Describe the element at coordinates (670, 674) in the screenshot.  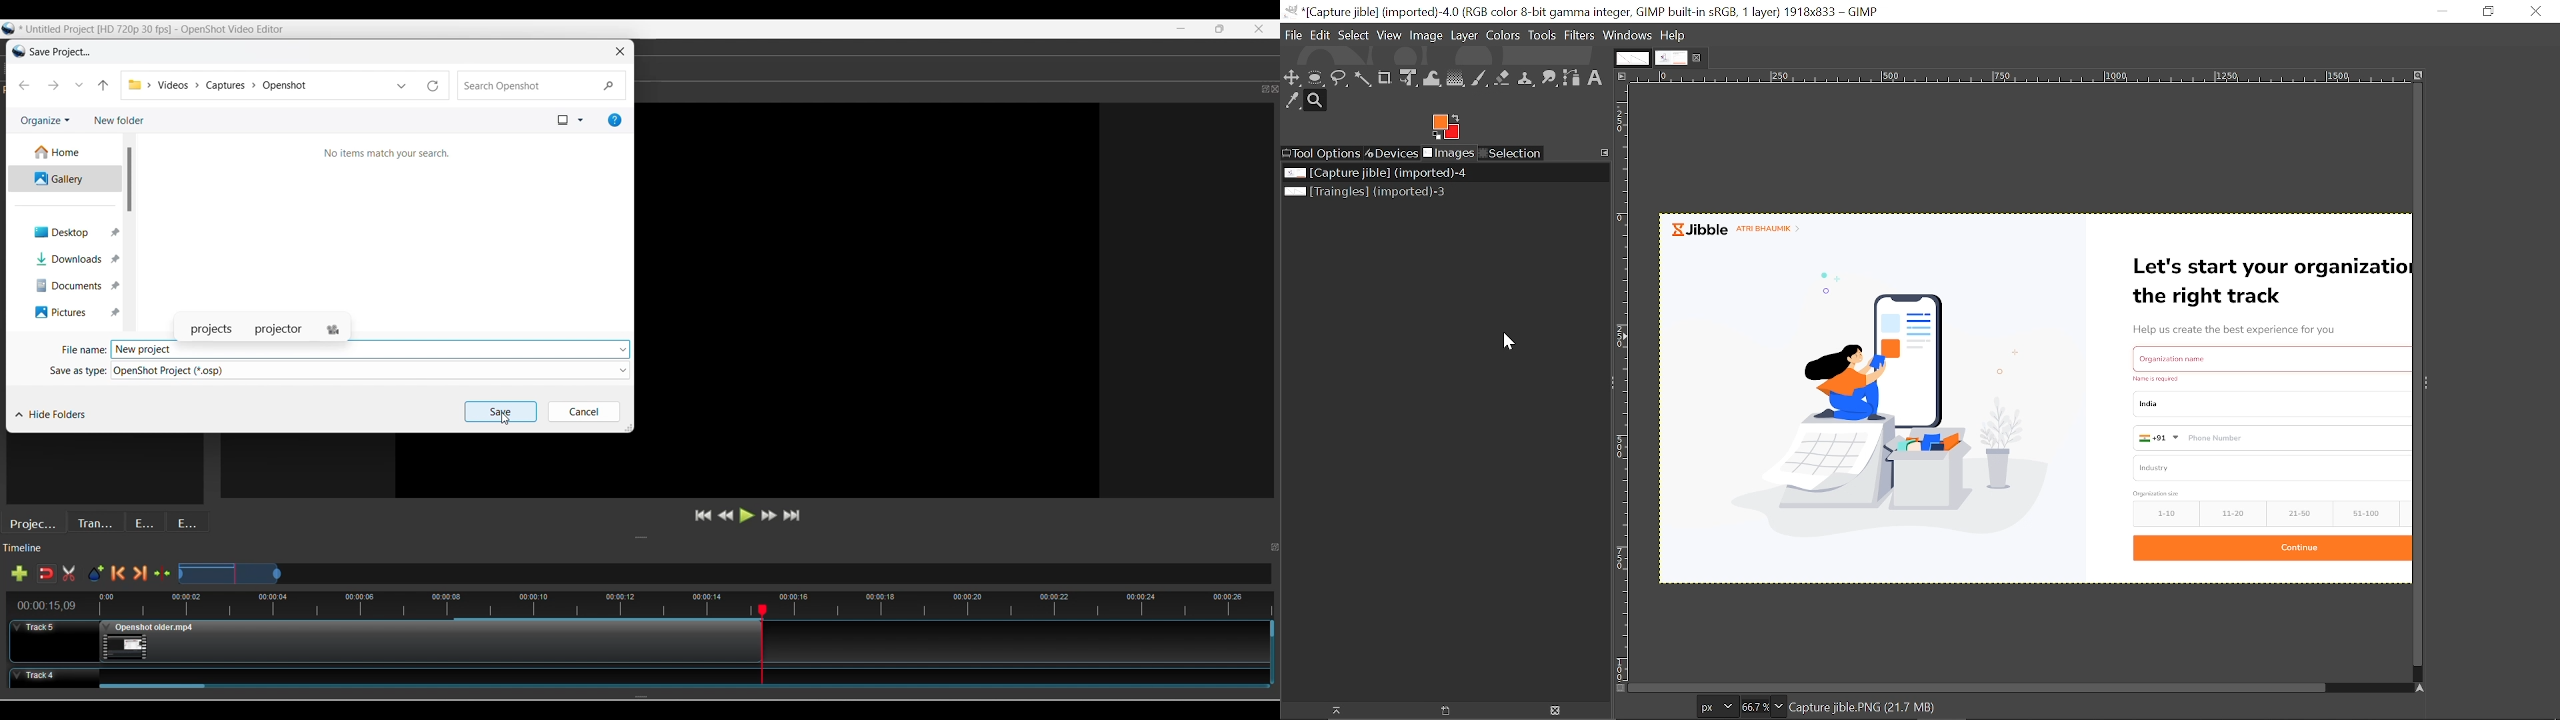
I see `Clip at Track Panel` at that location.